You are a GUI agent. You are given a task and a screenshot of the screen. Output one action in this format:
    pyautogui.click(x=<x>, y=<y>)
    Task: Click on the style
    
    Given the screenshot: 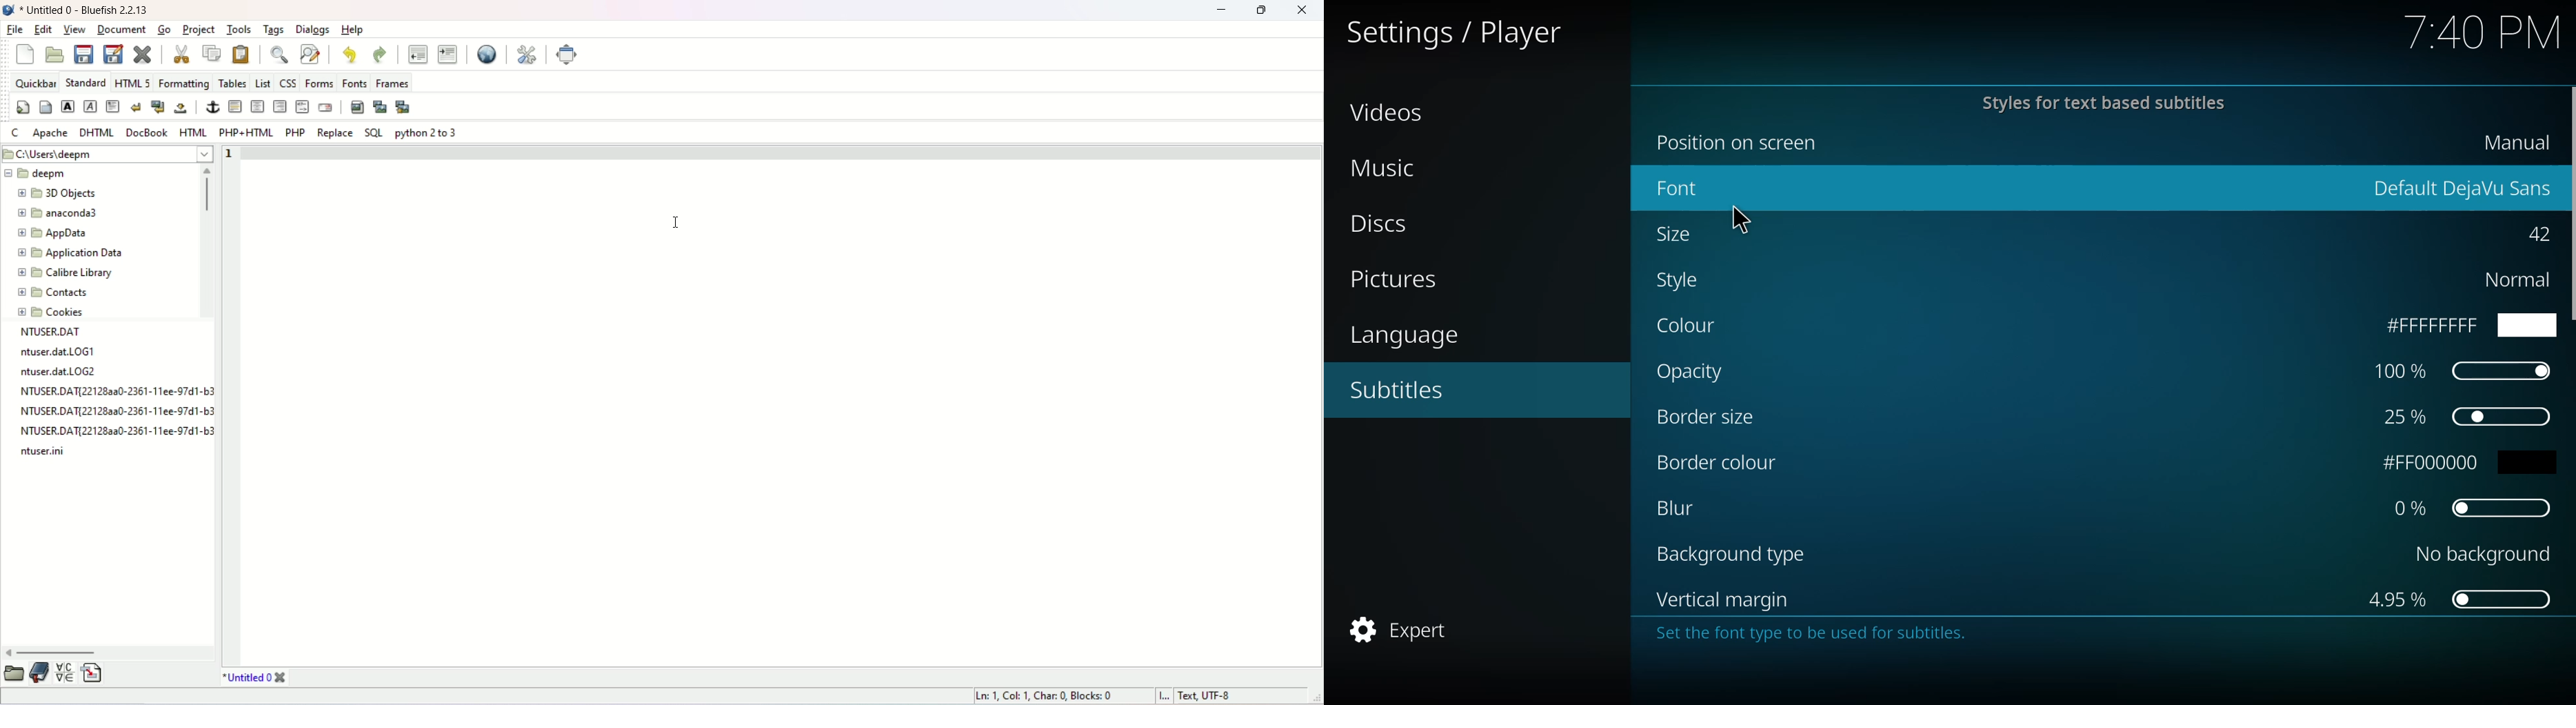 What is the action you would take?
    pyautogui.click(x=1683, y=280)
    